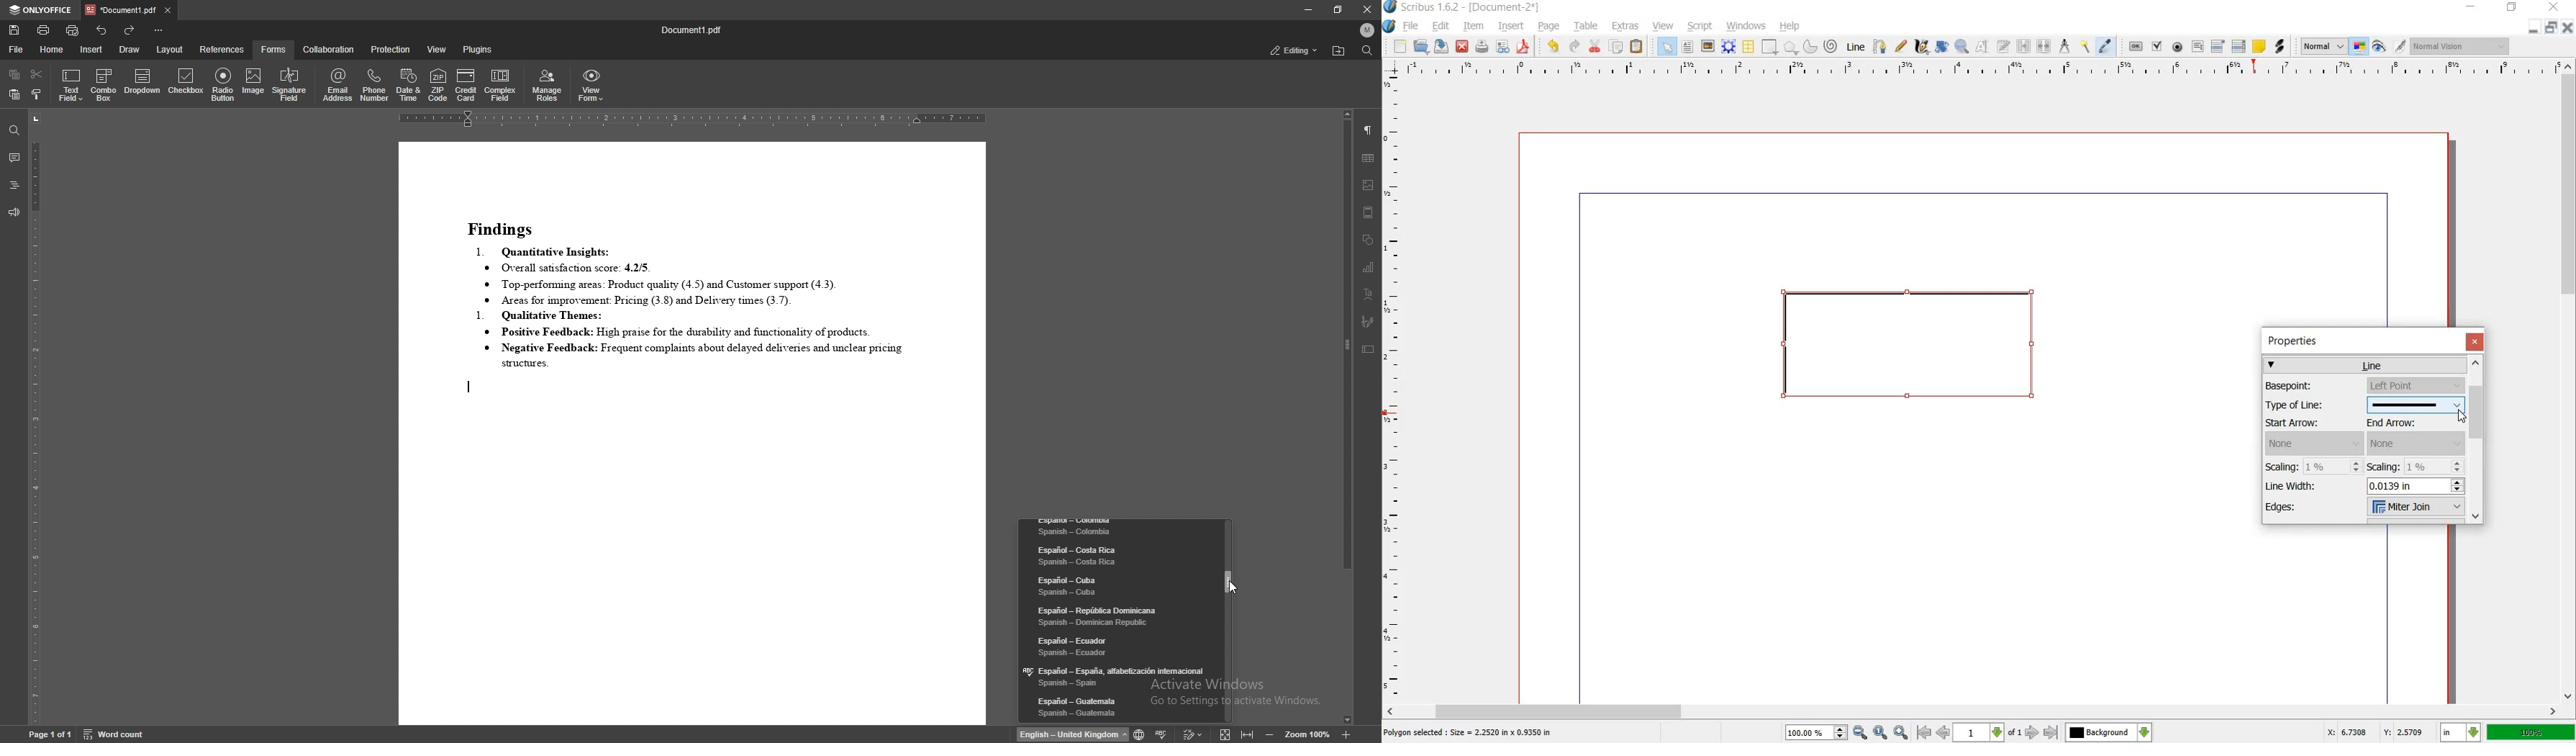 The image size is (2576, 756). I want to click on WINDOWS, so click(1747, 26).